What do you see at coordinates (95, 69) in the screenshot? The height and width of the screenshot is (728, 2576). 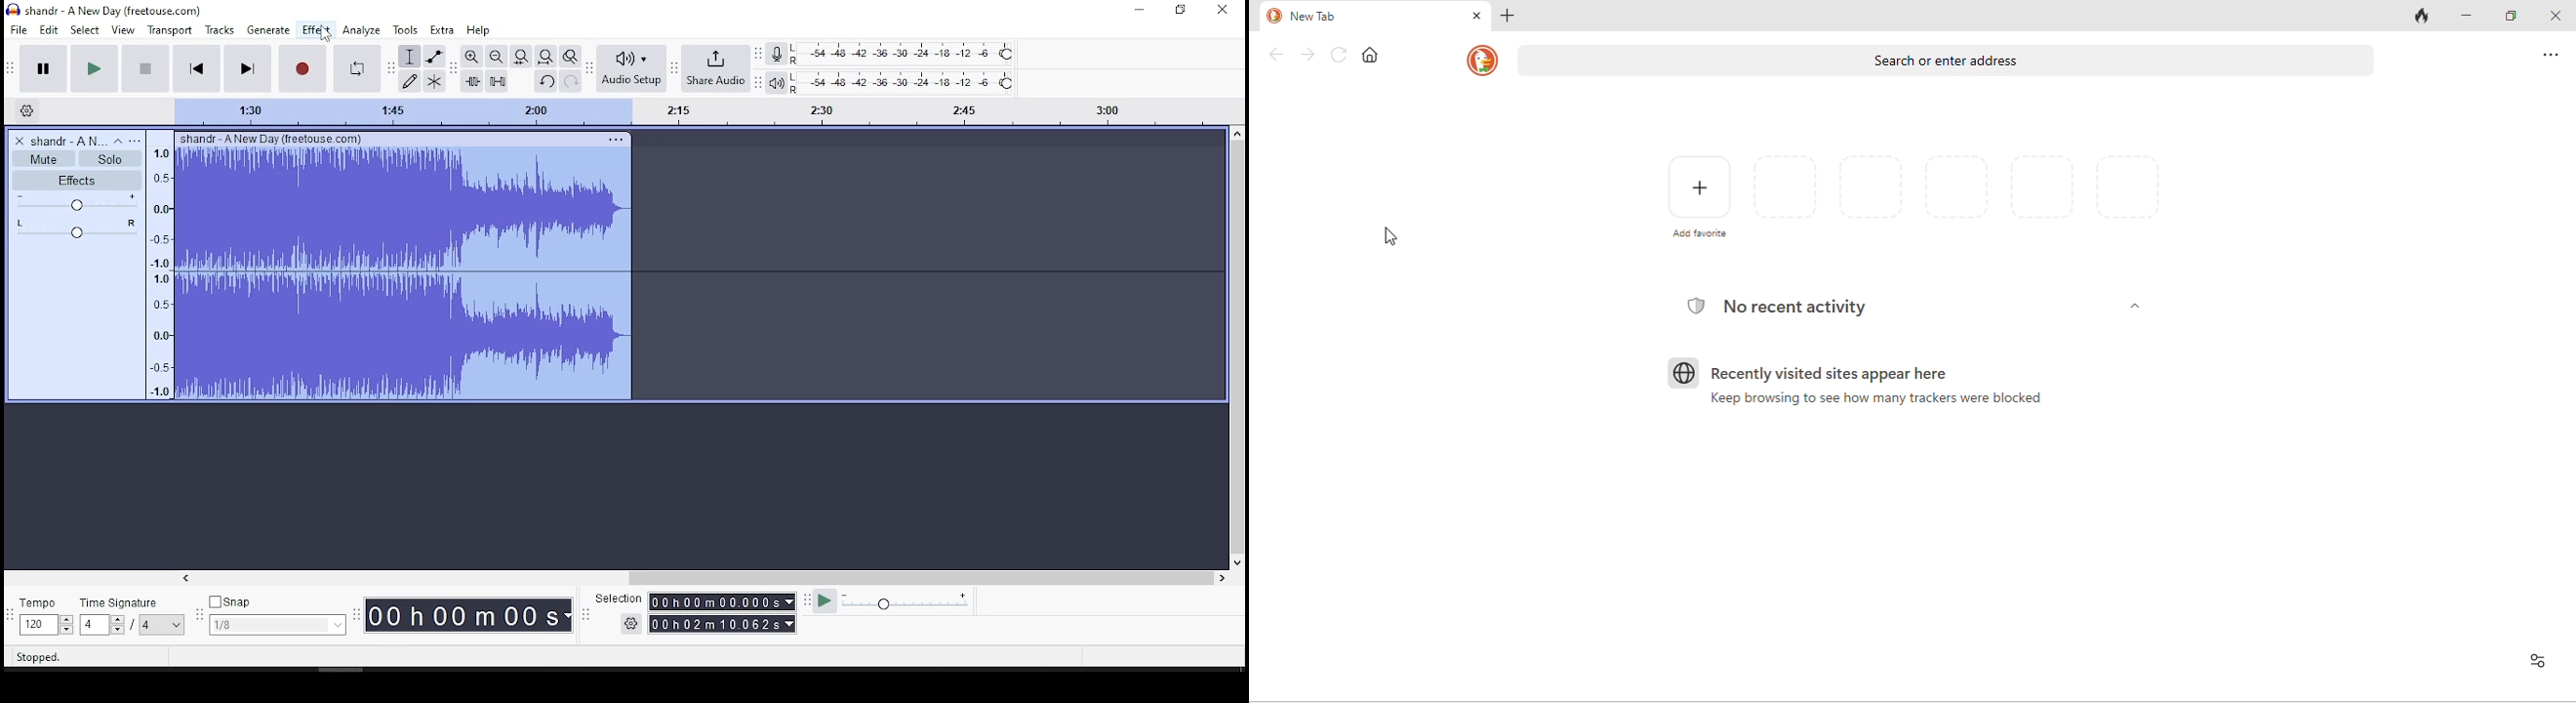 I see `play` at bounding box center [95, 69].